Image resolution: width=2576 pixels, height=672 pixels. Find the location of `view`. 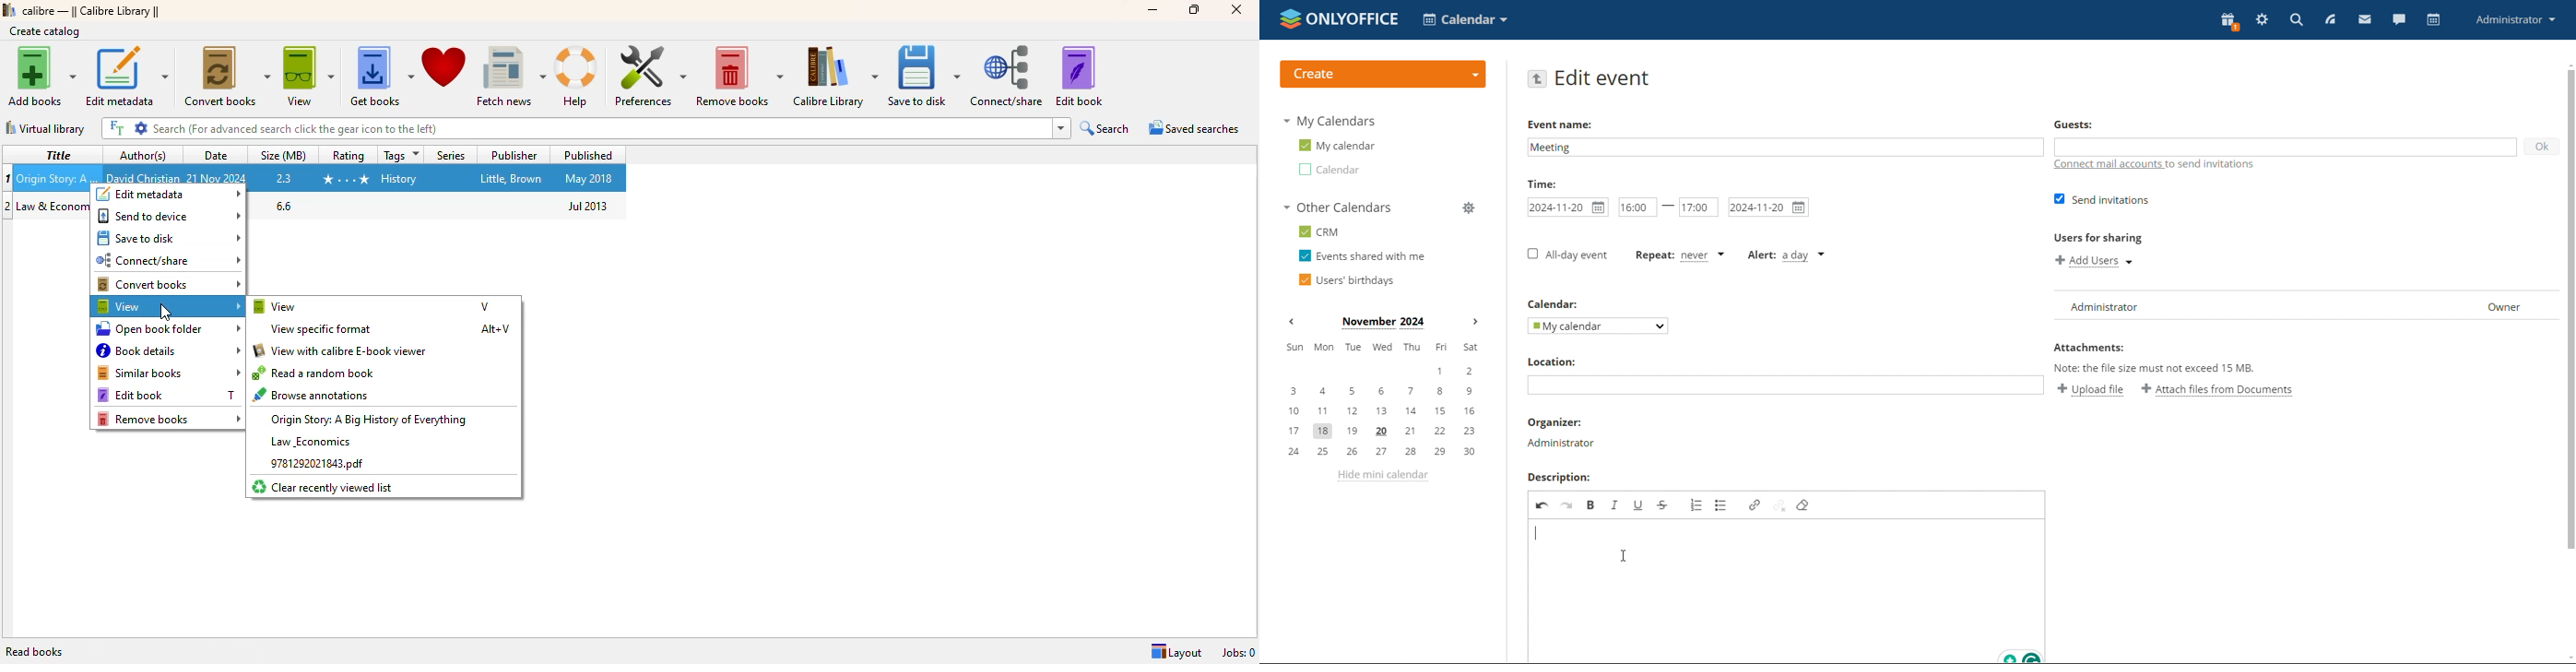

view is located at coordinates (310, 77).